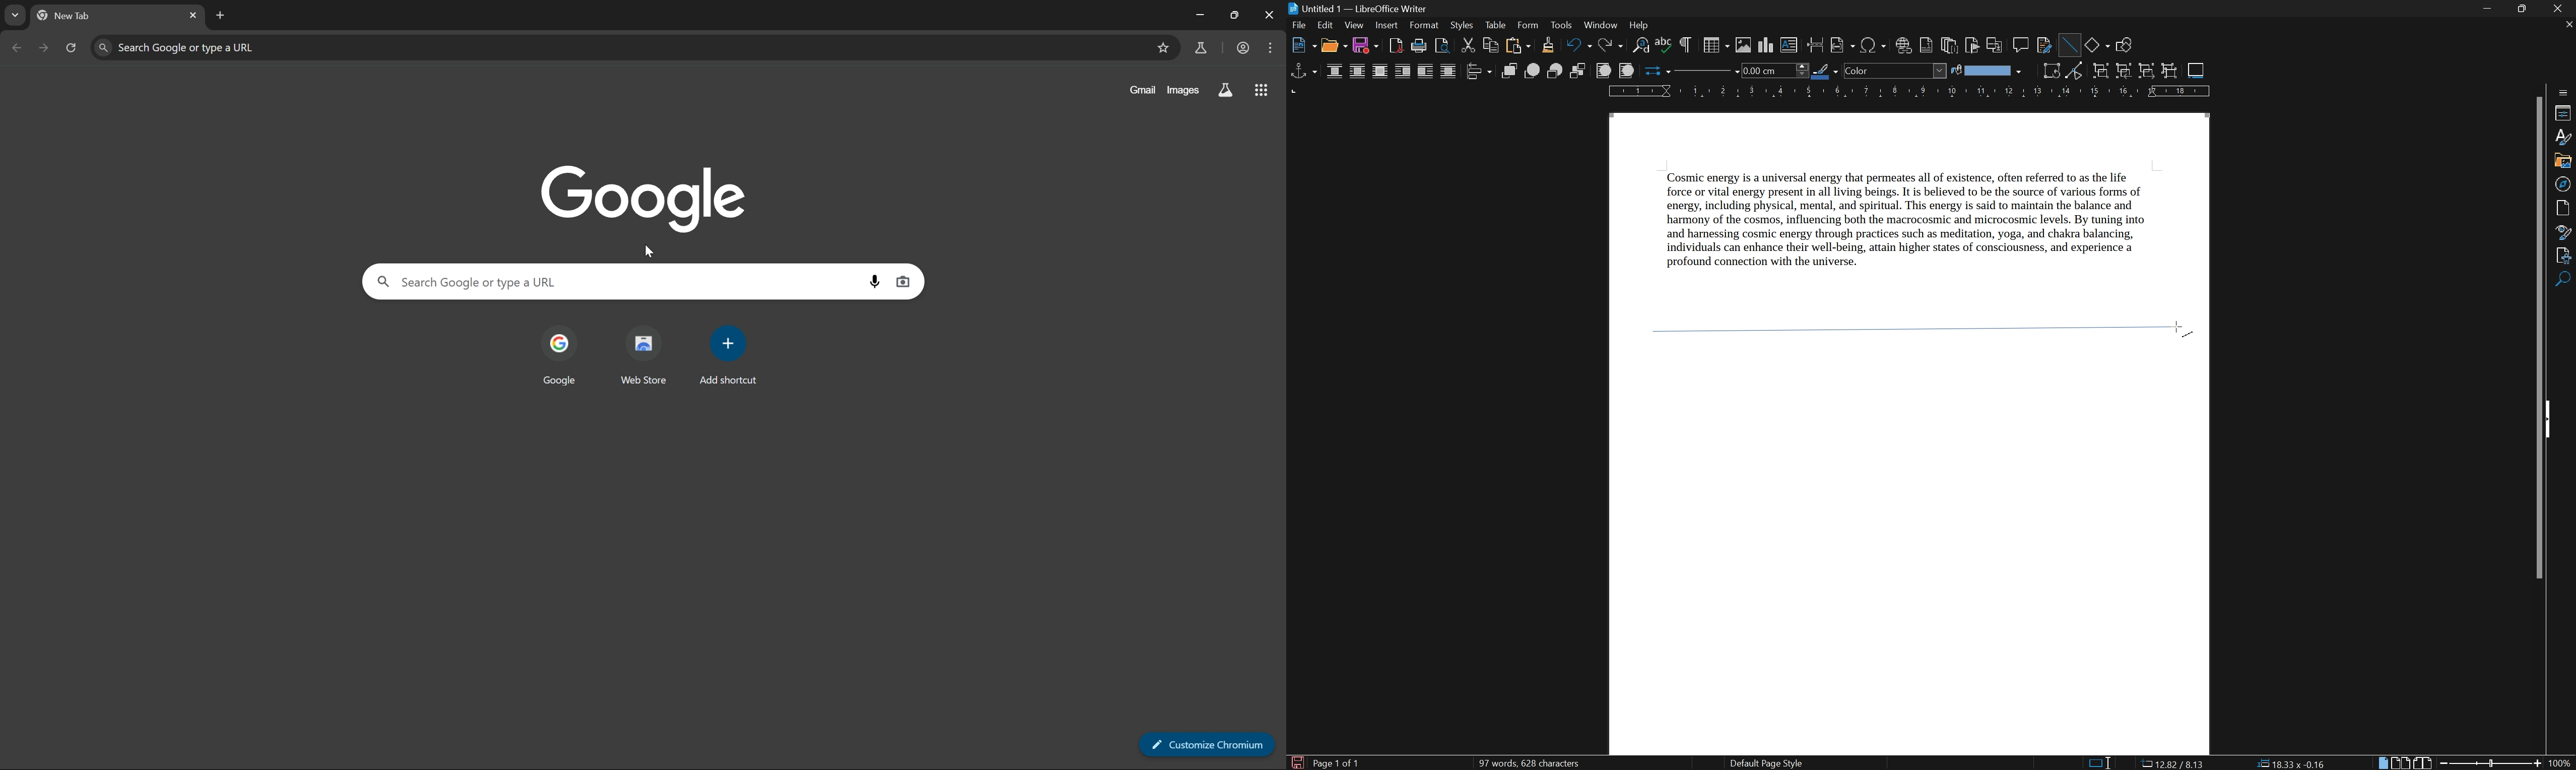 The height and width of the screenshot is (784, 2576). What do you see at coordinates (2402, 762) in the screenshot?
I see `multi-page view` at bounding box center [2402, 762].